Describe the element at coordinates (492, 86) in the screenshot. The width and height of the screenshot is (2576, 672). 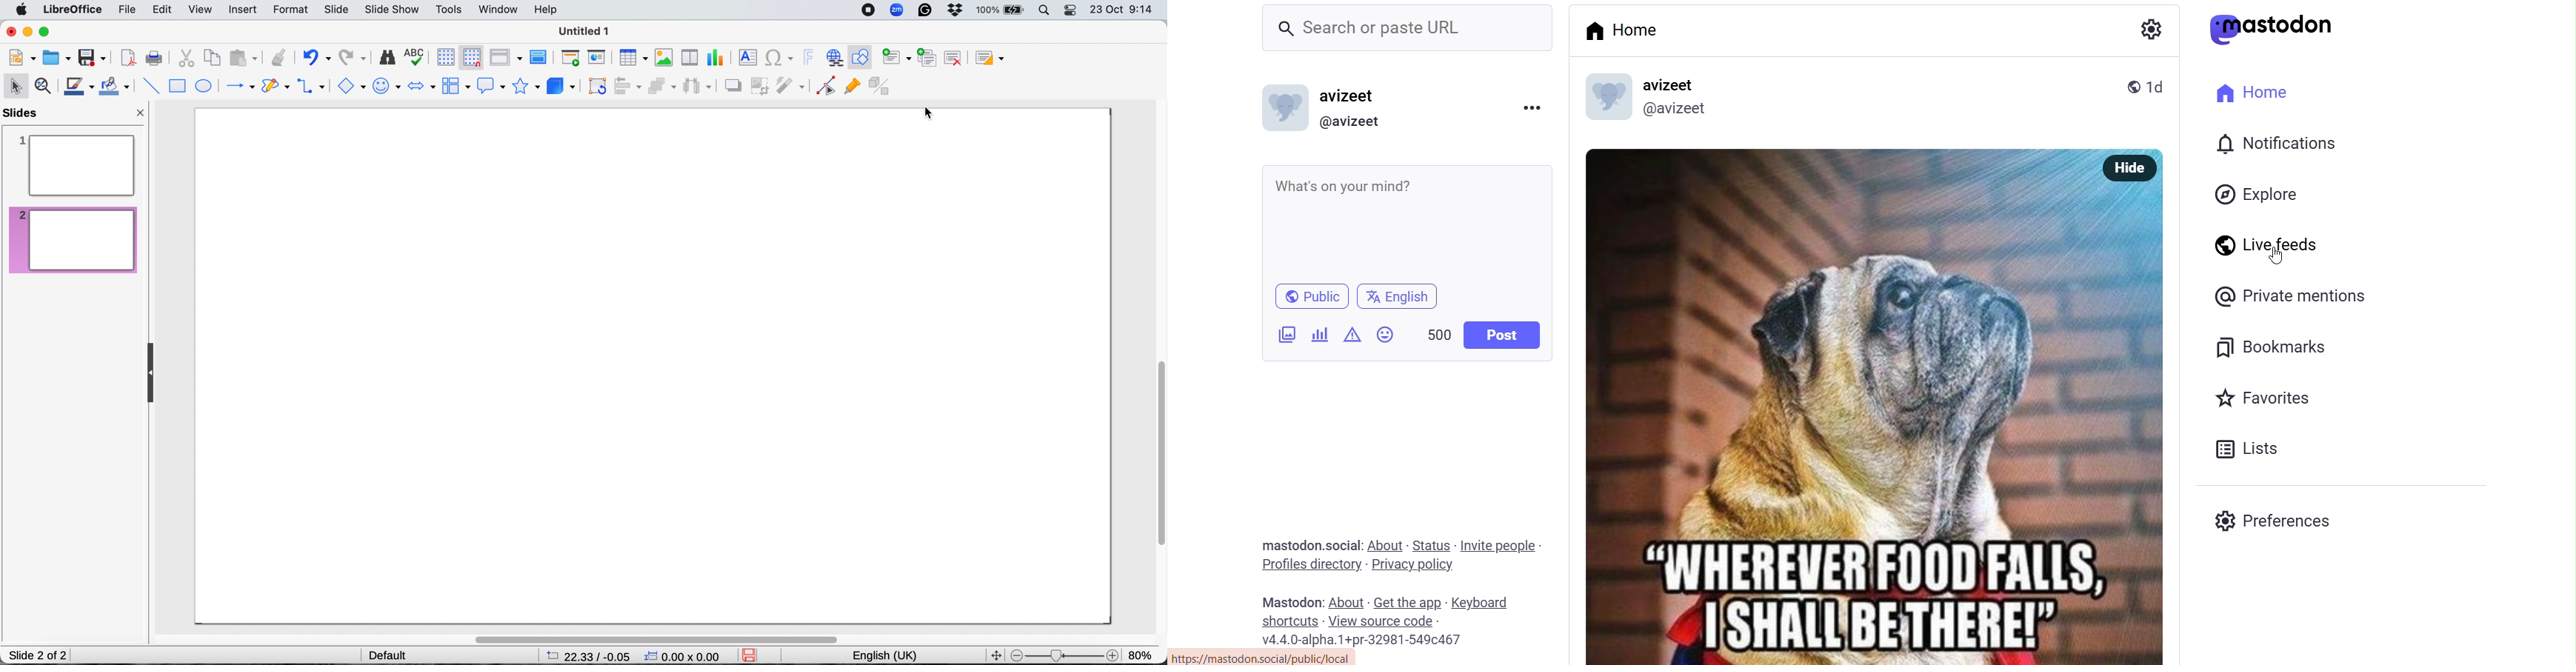
I see `callout shapes` at that location.